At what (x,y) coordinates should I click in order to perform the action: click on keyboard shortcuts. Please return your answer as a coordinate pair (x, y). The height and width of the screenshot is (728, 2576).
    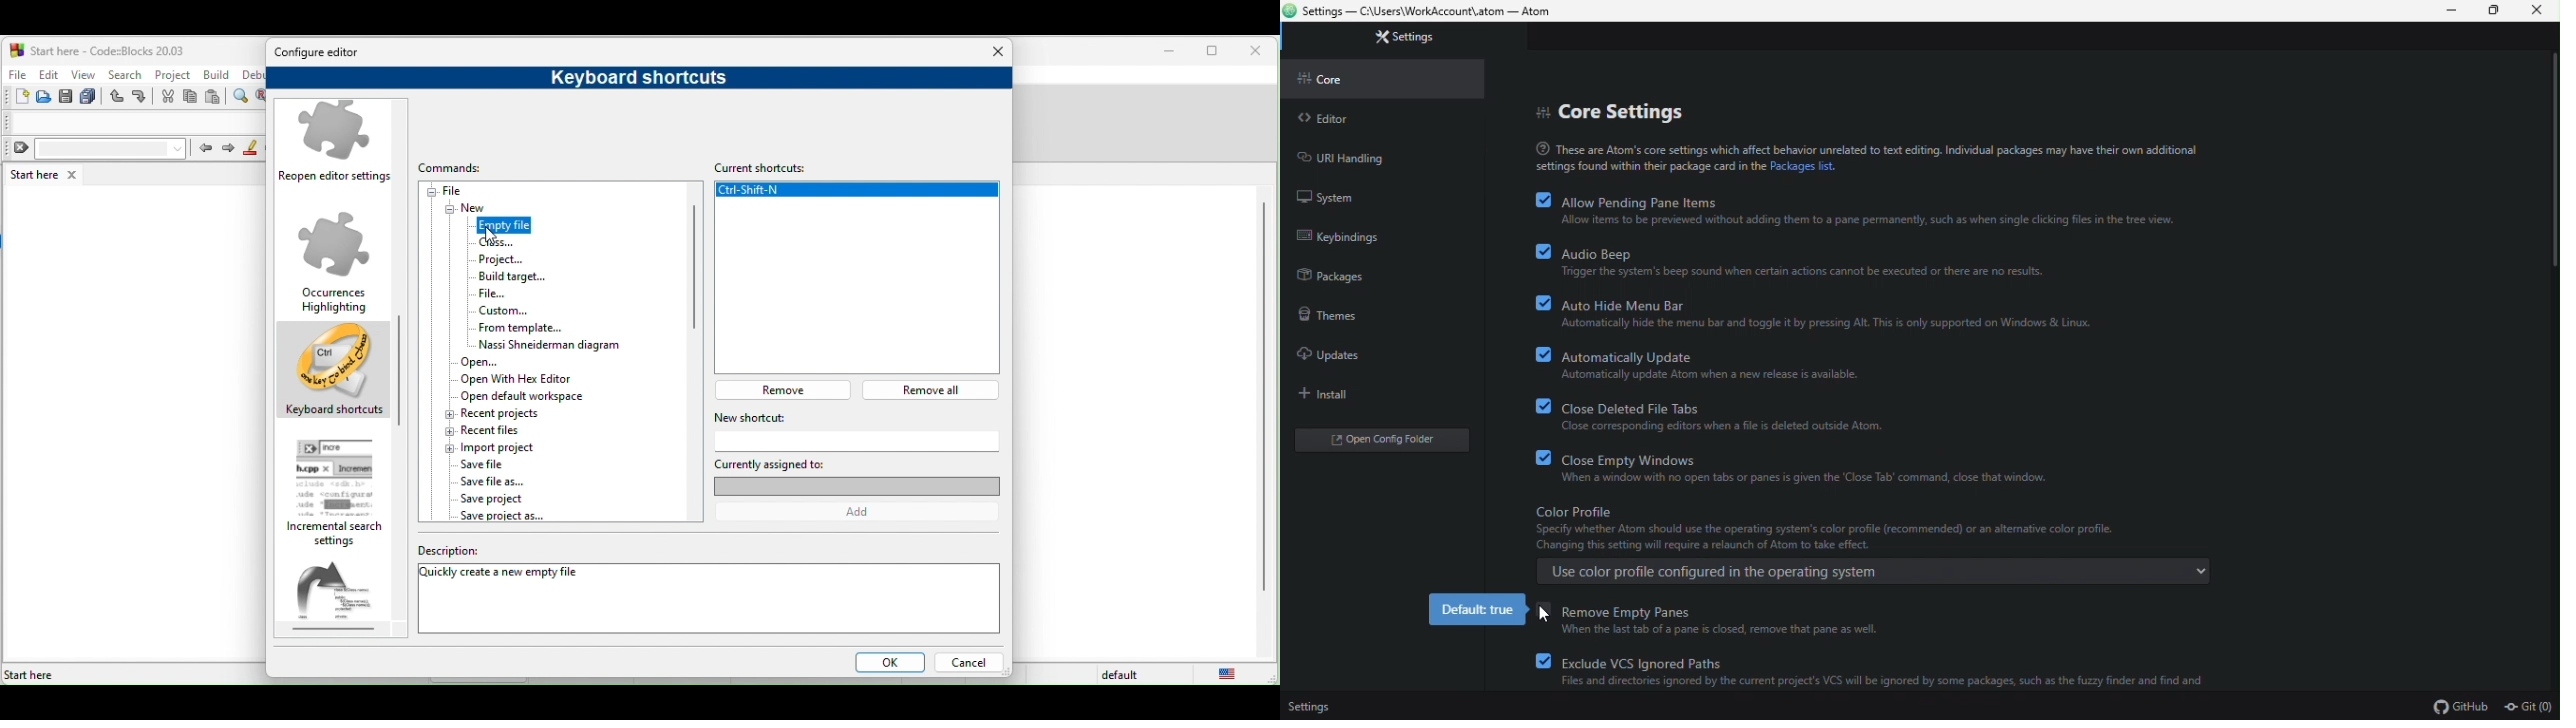
    Looking at the image, I should click on (630, 77).